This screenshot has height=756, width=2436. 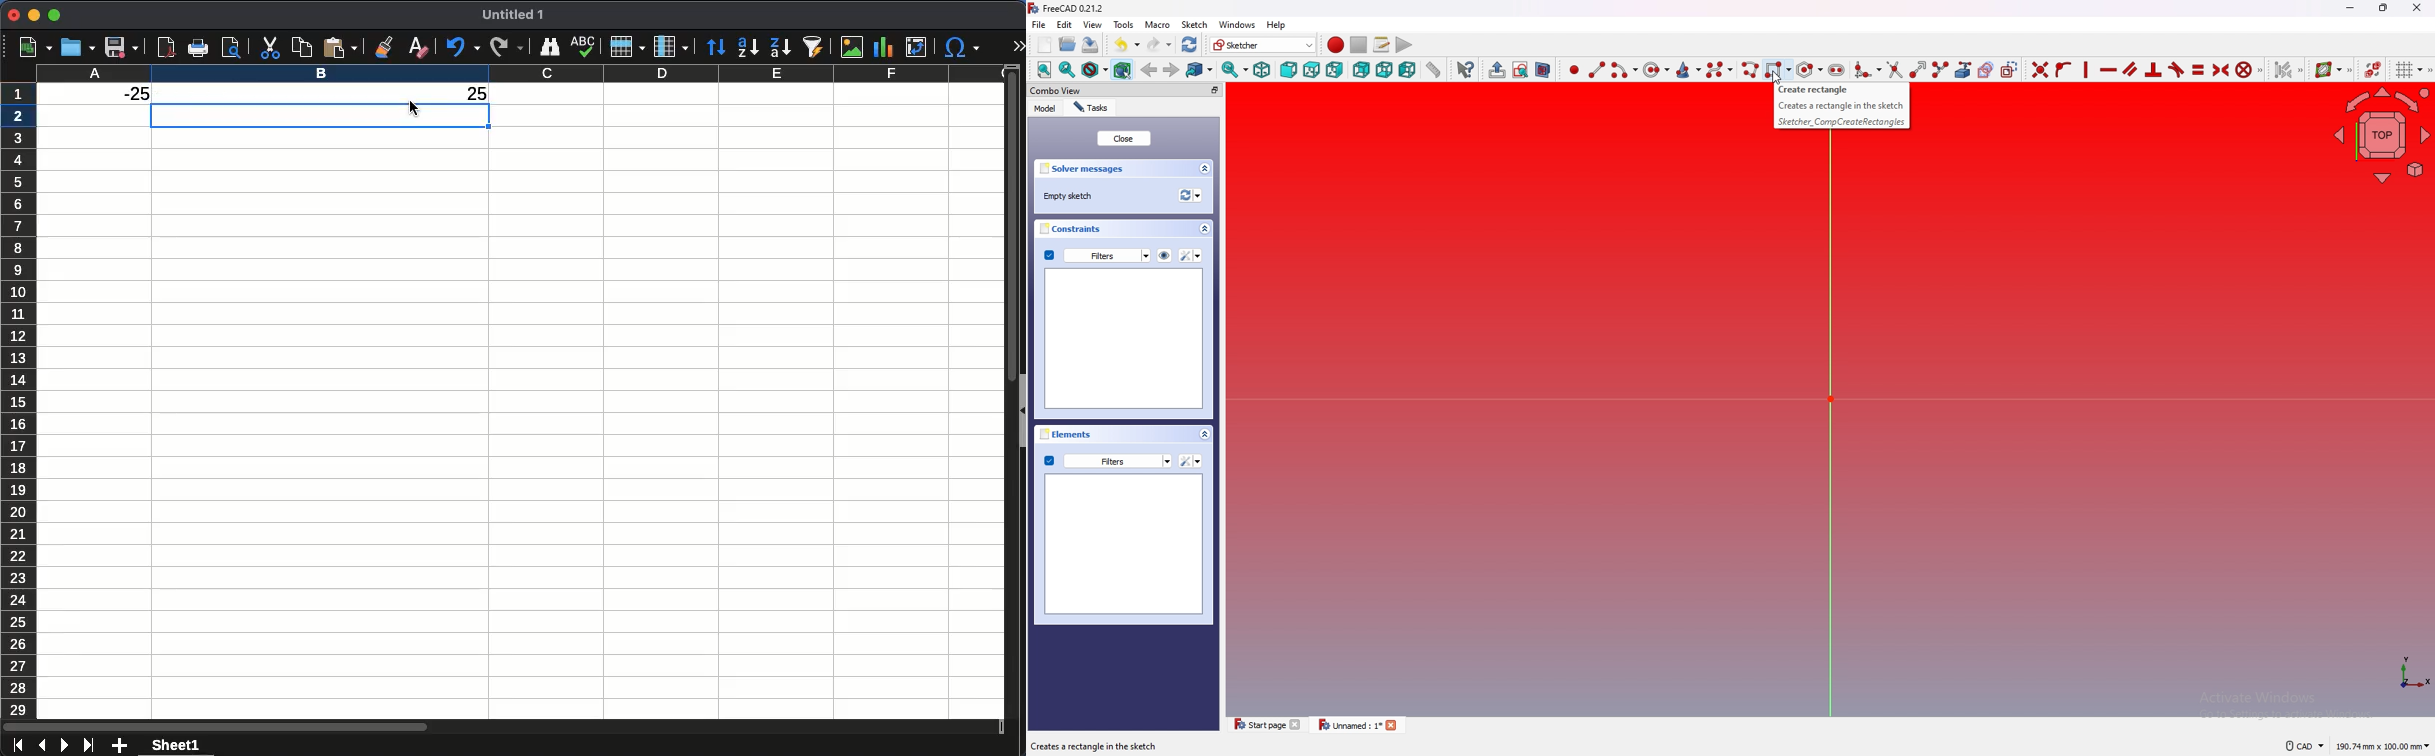 I want to click on create rectangle, so click(x=1778, y=69).